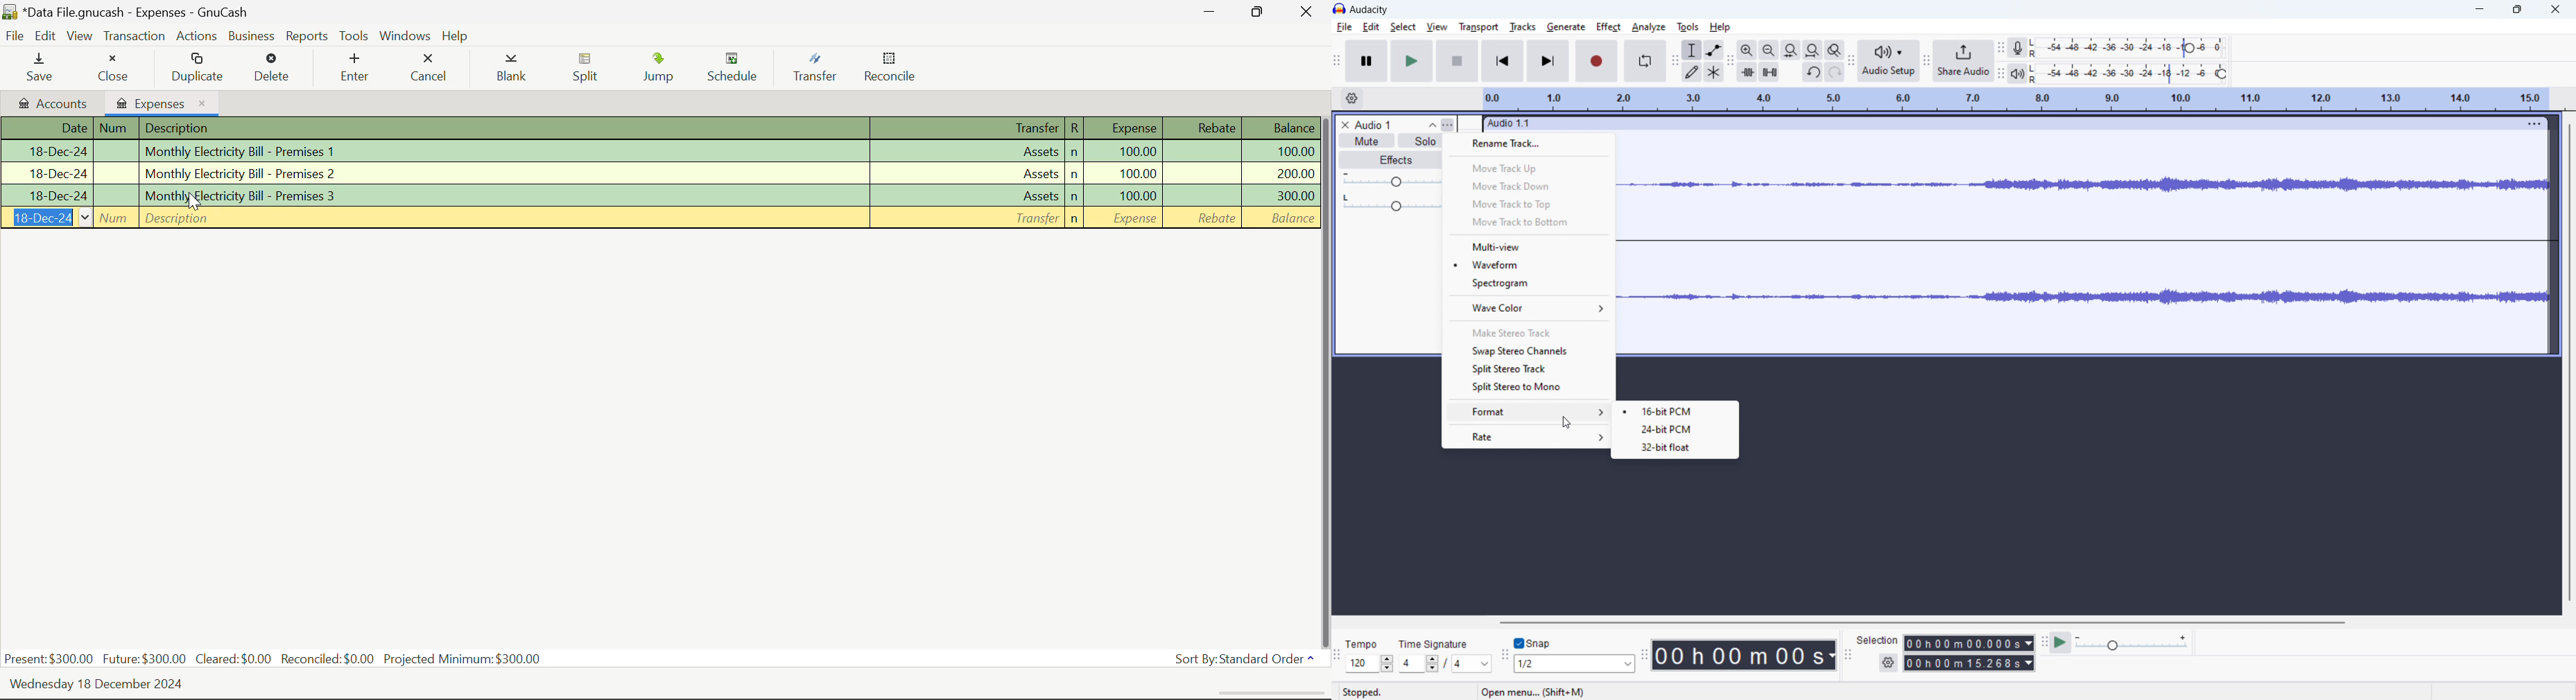 The image size is (2576, 700). I want to click on mute, so click(1366, 141).